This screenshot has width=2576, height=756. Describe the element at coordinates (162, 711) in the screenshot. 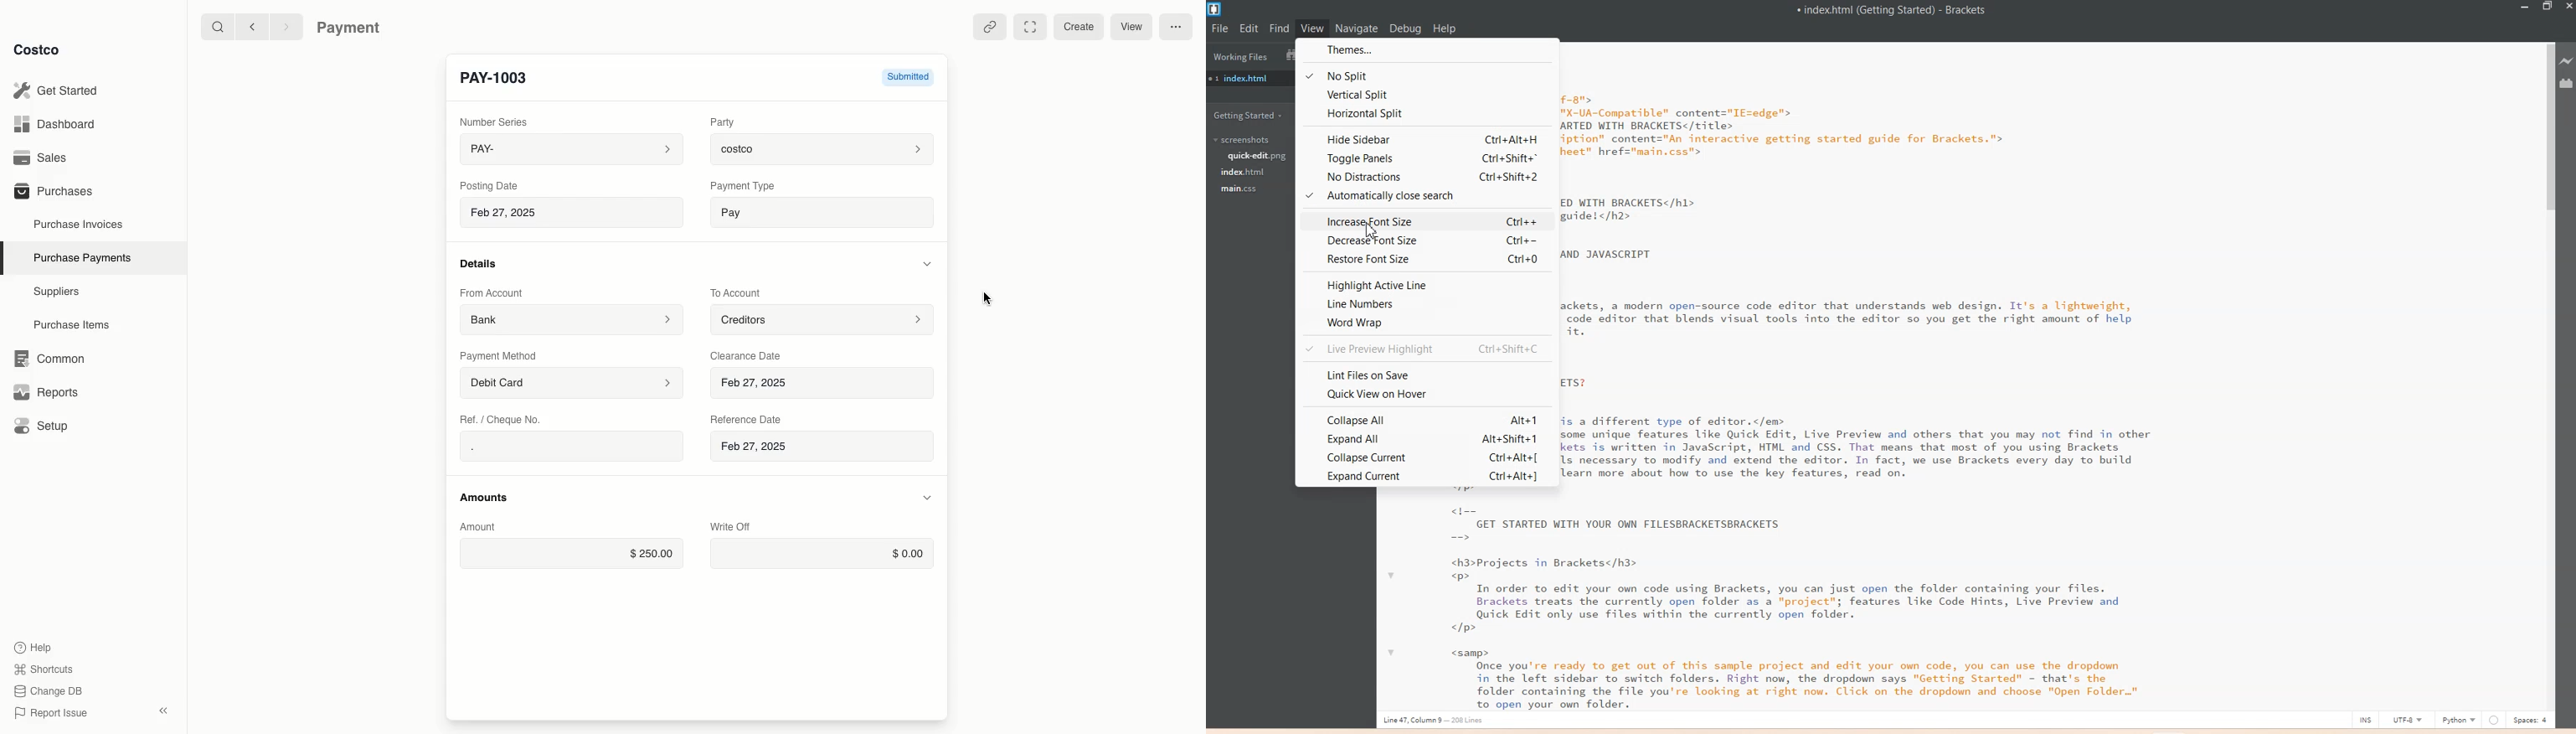

I see `collapse` at that location.